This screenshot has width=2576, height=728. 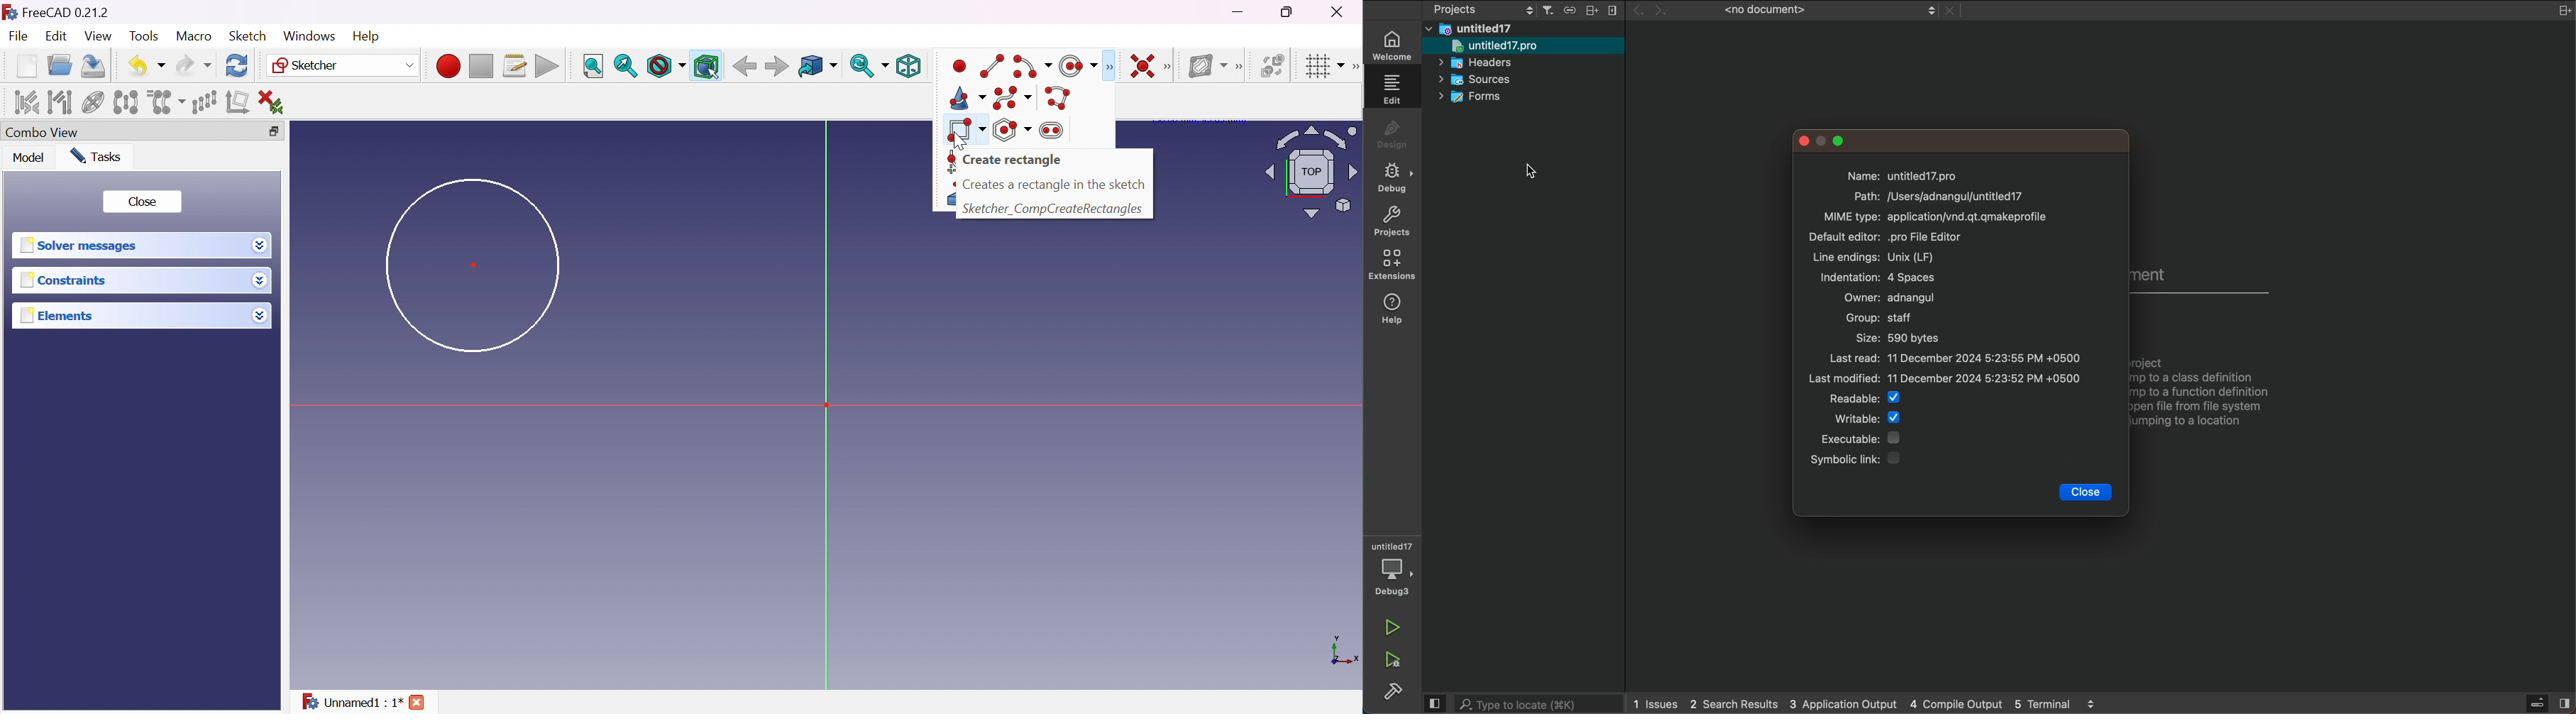 I want to click on Toggle grid, so click(x=1323, y=65).